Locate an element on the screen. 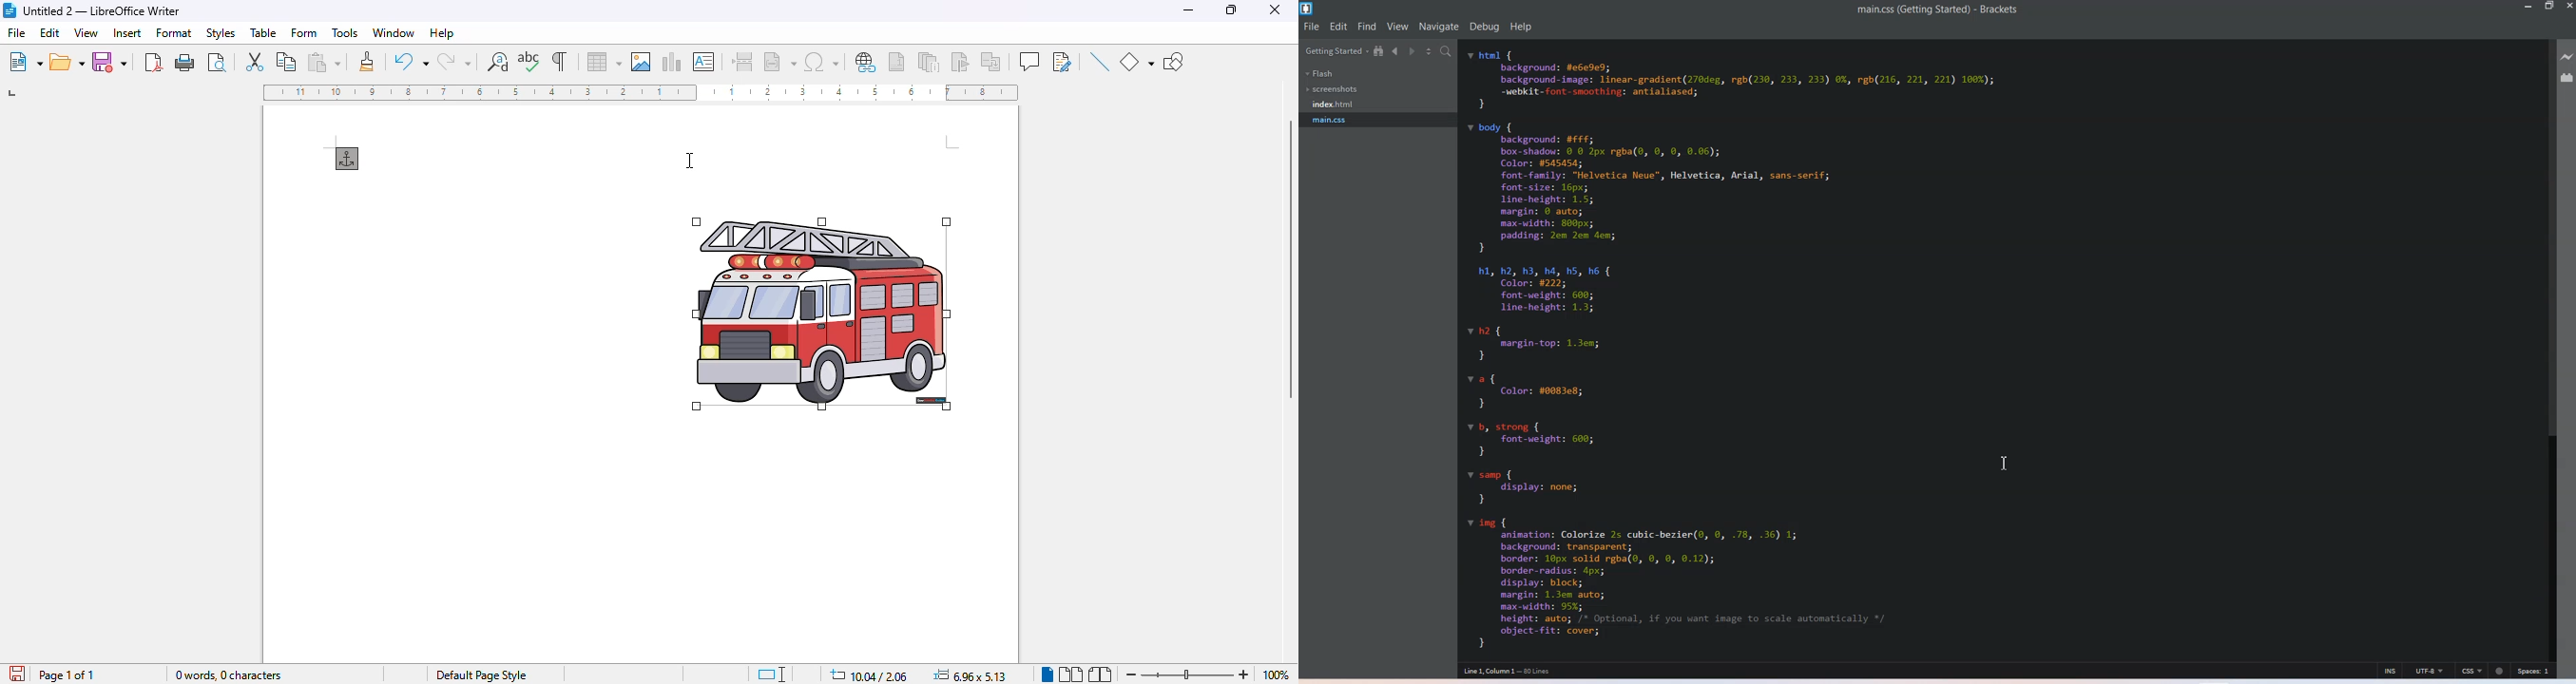  help is located at coordinates (441, 33).